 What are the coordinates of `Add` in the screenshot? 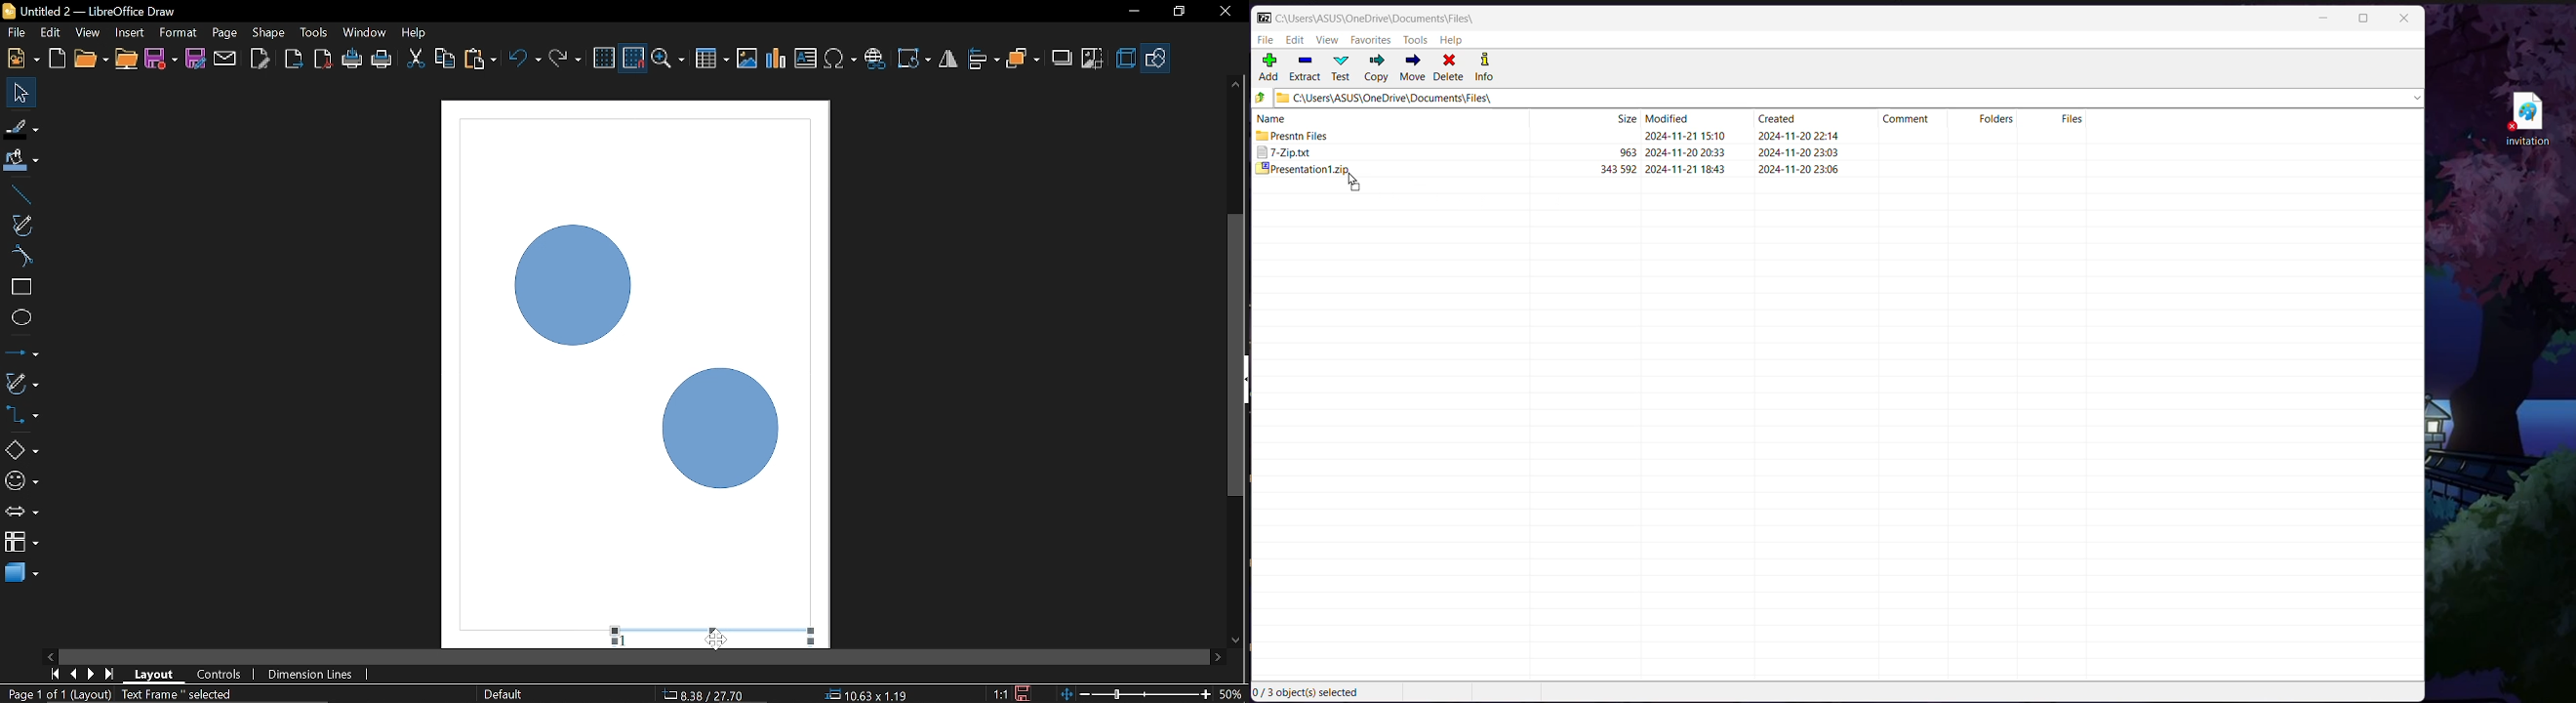 It's located at (1270, 69).